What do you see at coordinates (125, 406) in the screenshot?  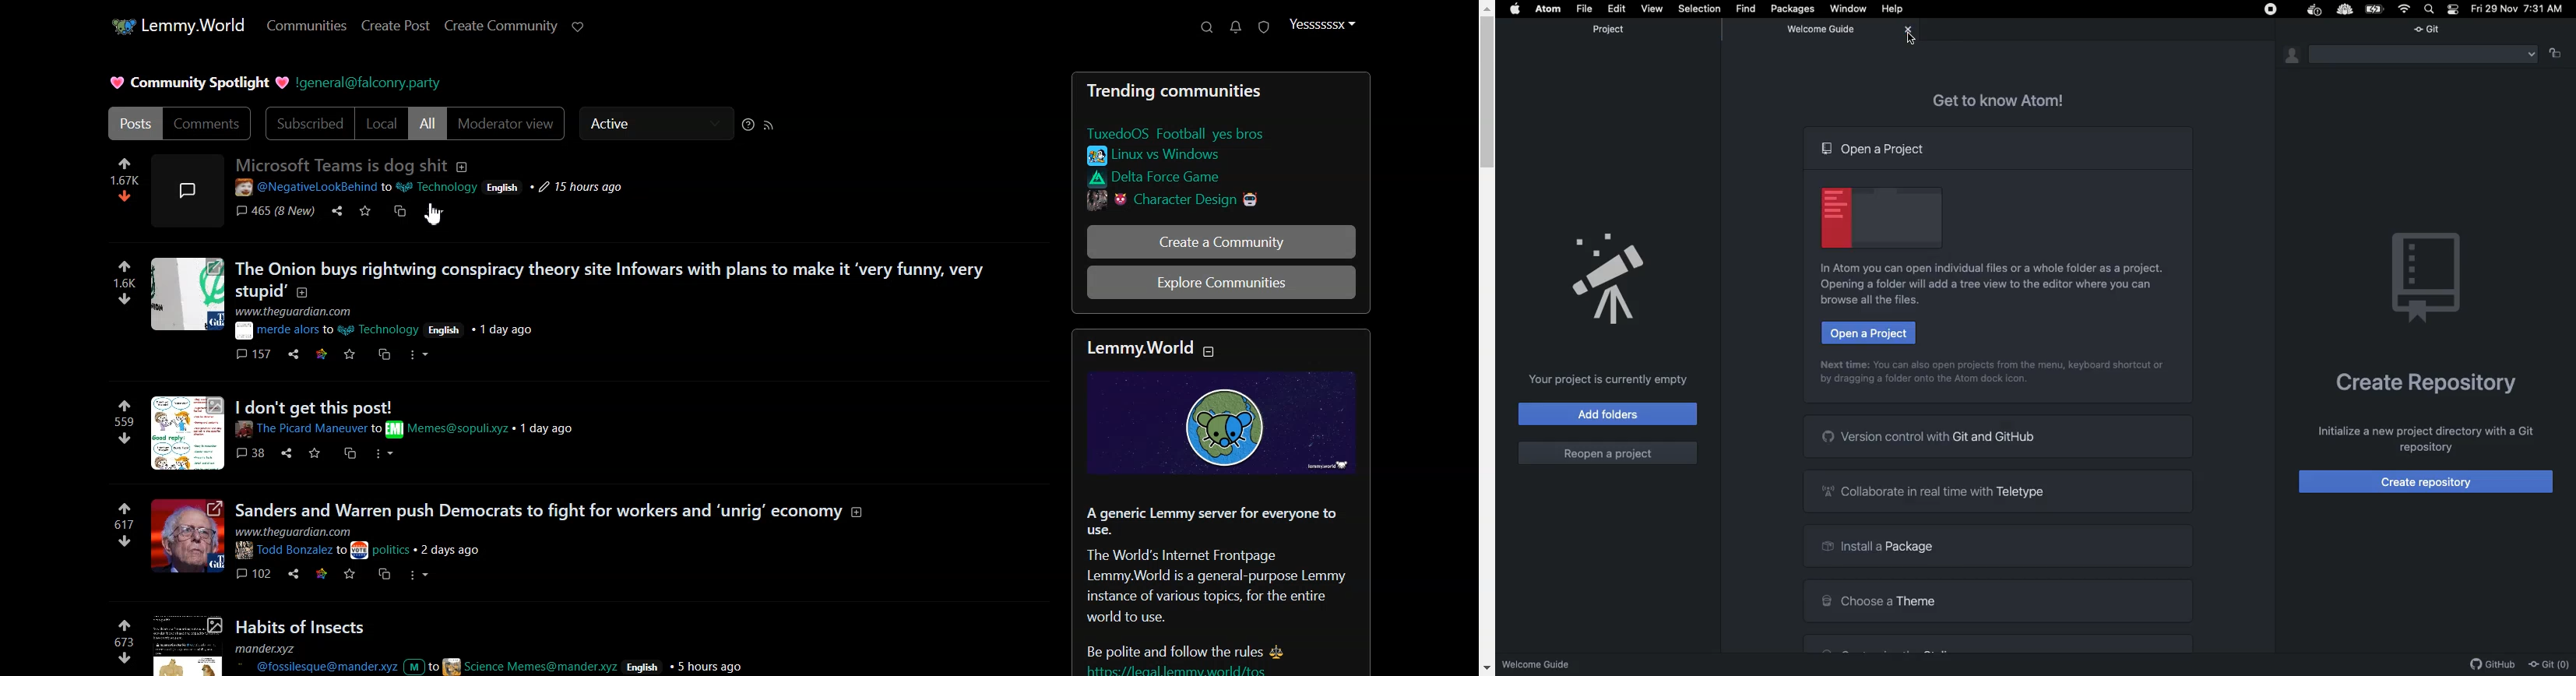 I see `like` at bounding box center [125, 406].